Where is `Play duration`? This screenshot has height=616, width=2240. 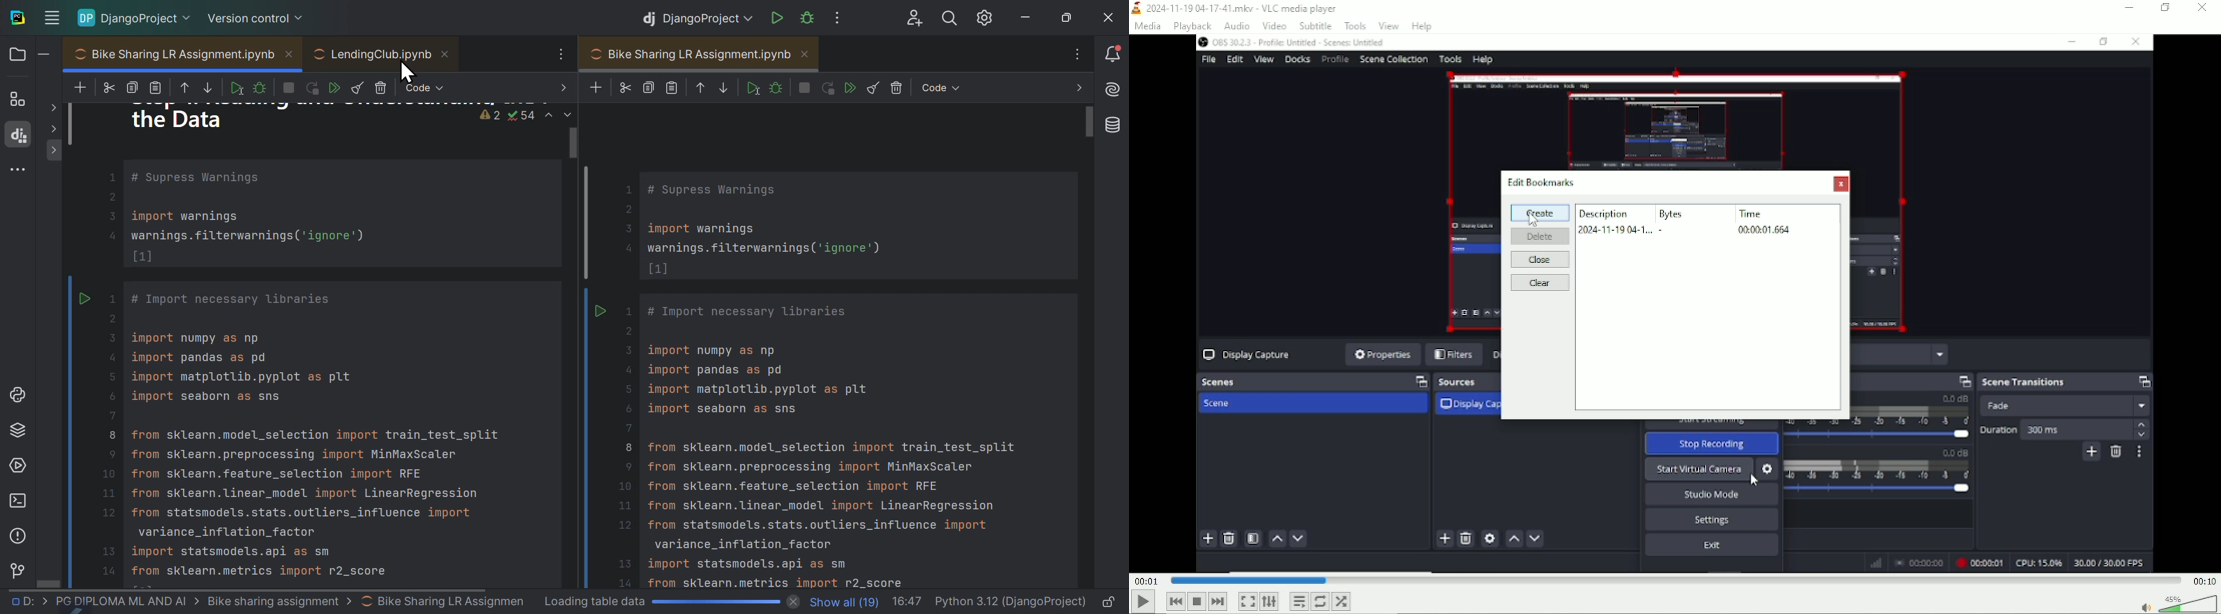 Play duration is located at coordinates (1675, 580).